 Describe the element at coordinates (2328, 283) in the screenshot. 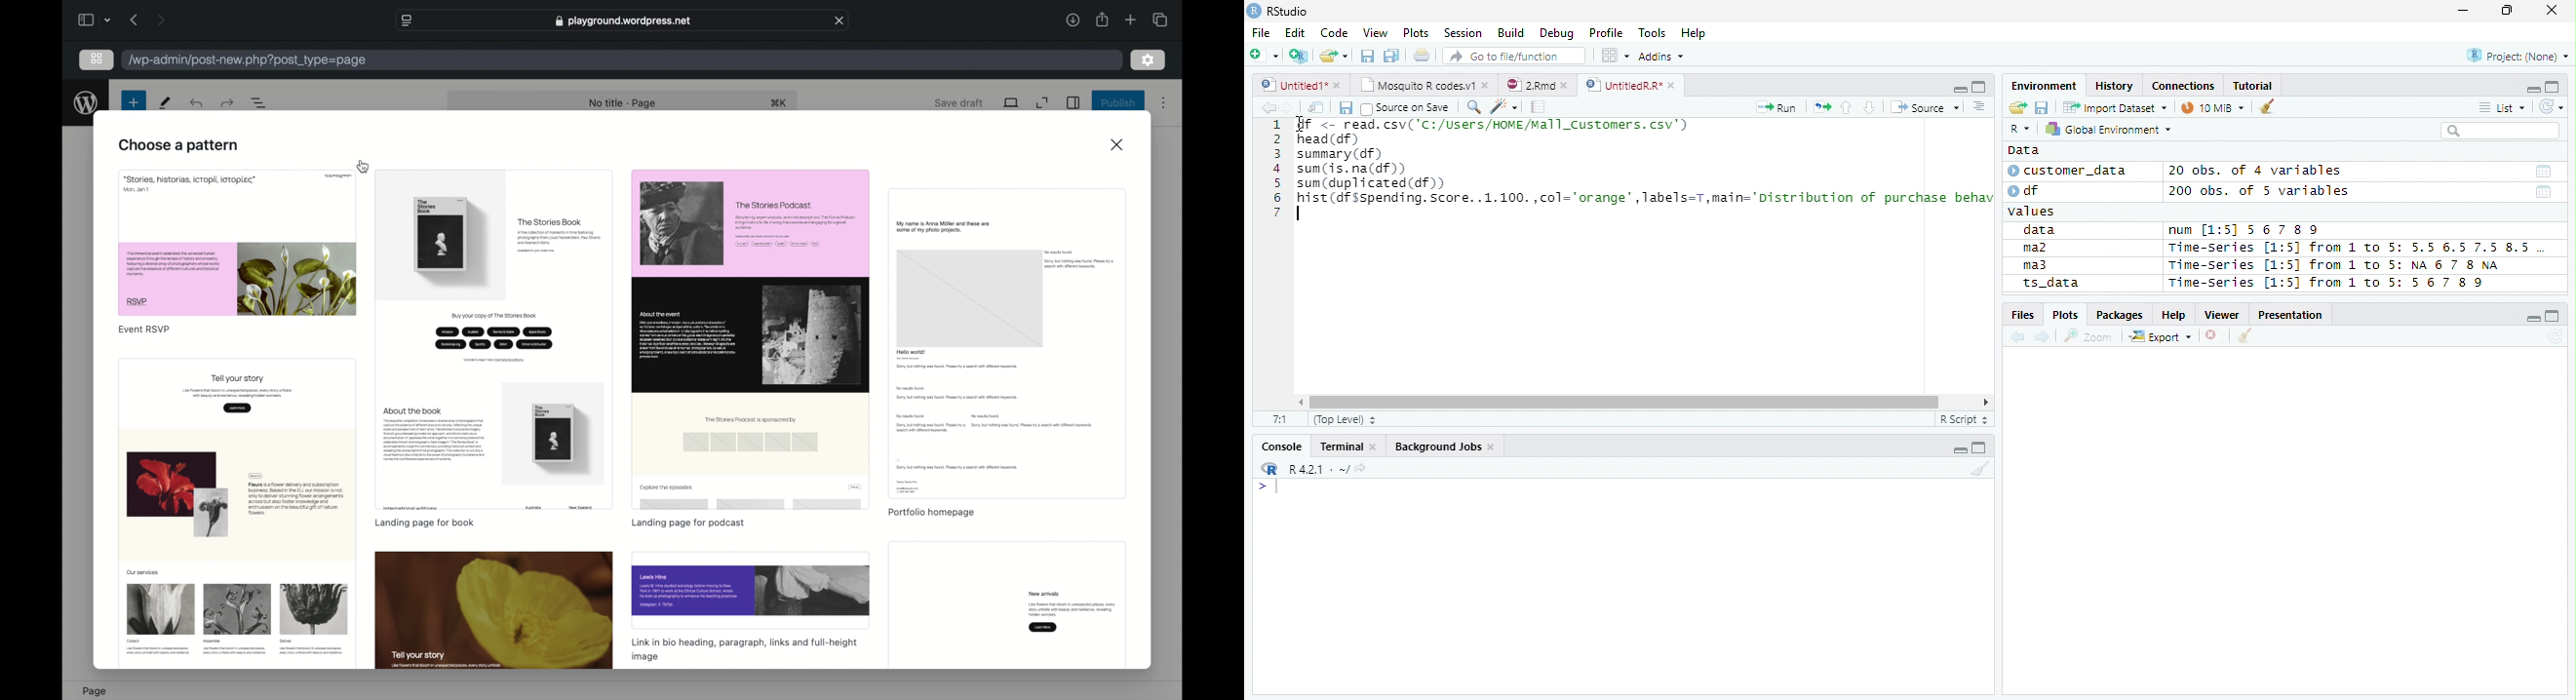

I see `Time-Series [1:5] from 1 to 5: 56 7 8 9` at that location.